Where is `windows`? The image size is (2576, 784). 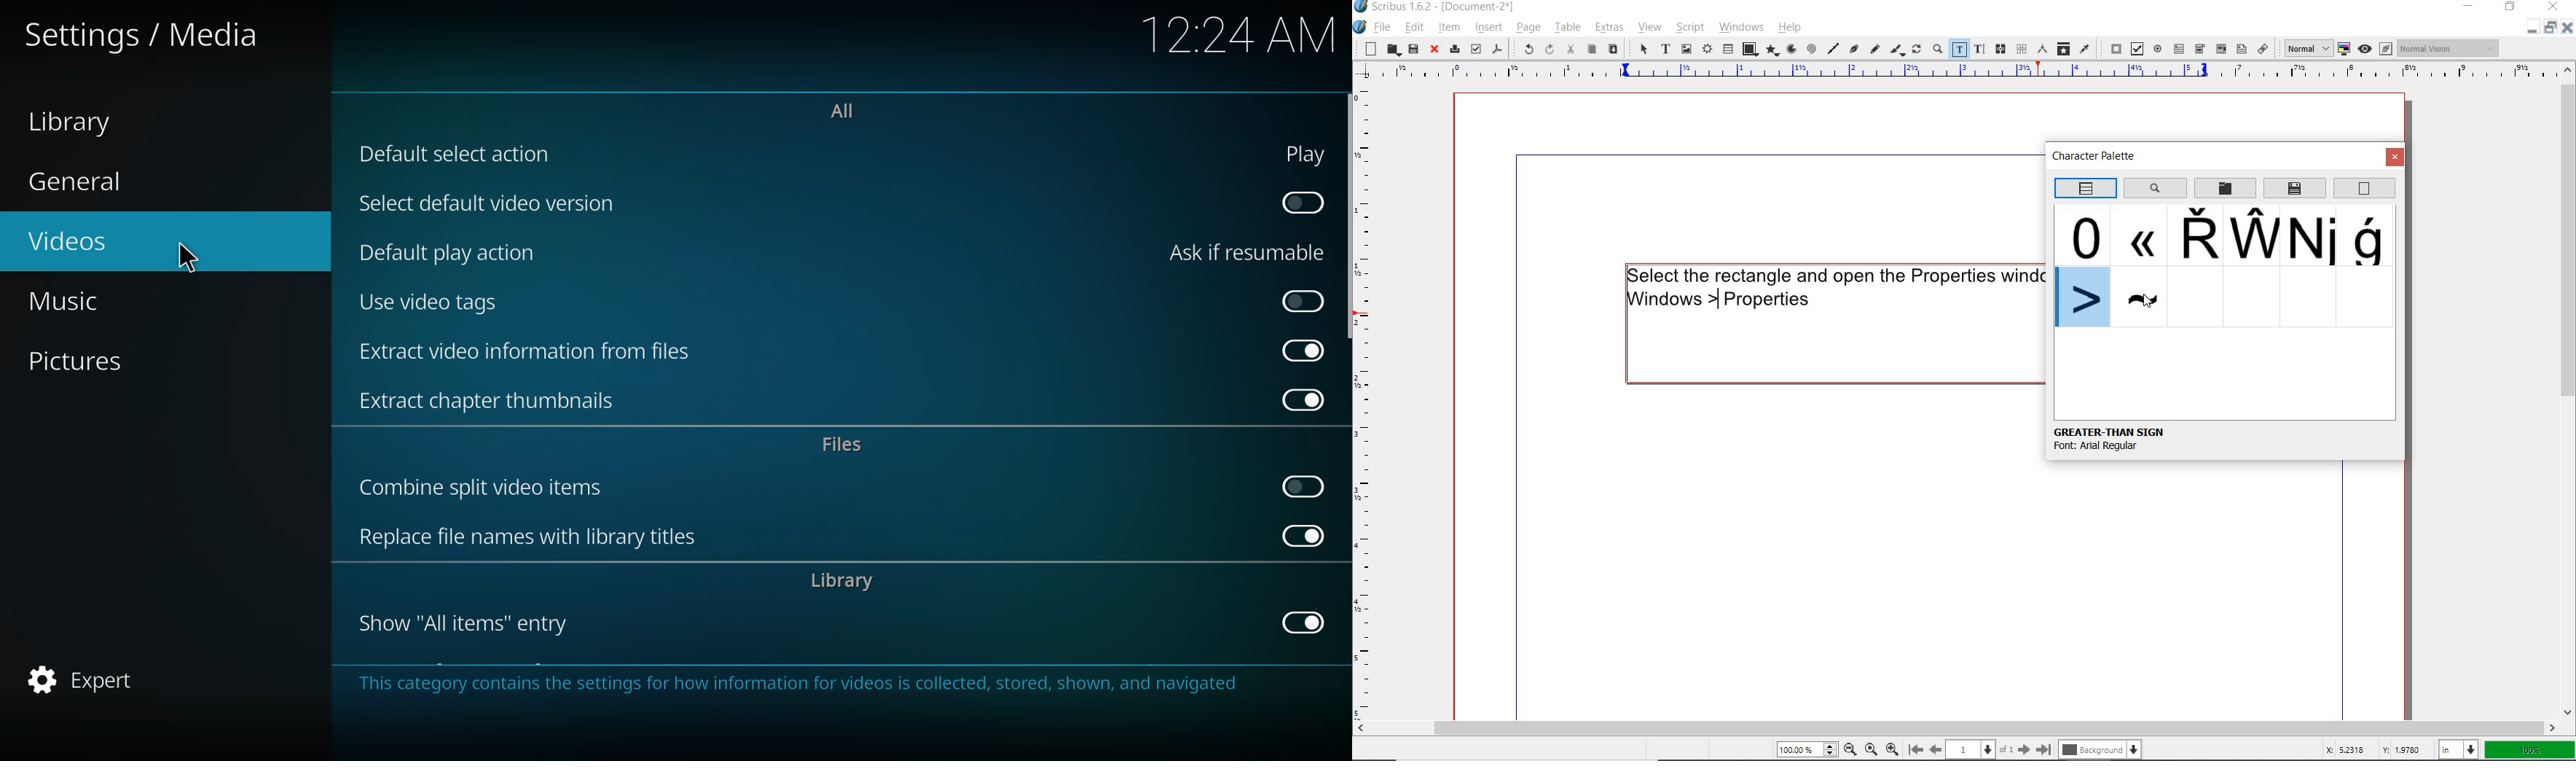 windows is located at coordinates (1741, 27).